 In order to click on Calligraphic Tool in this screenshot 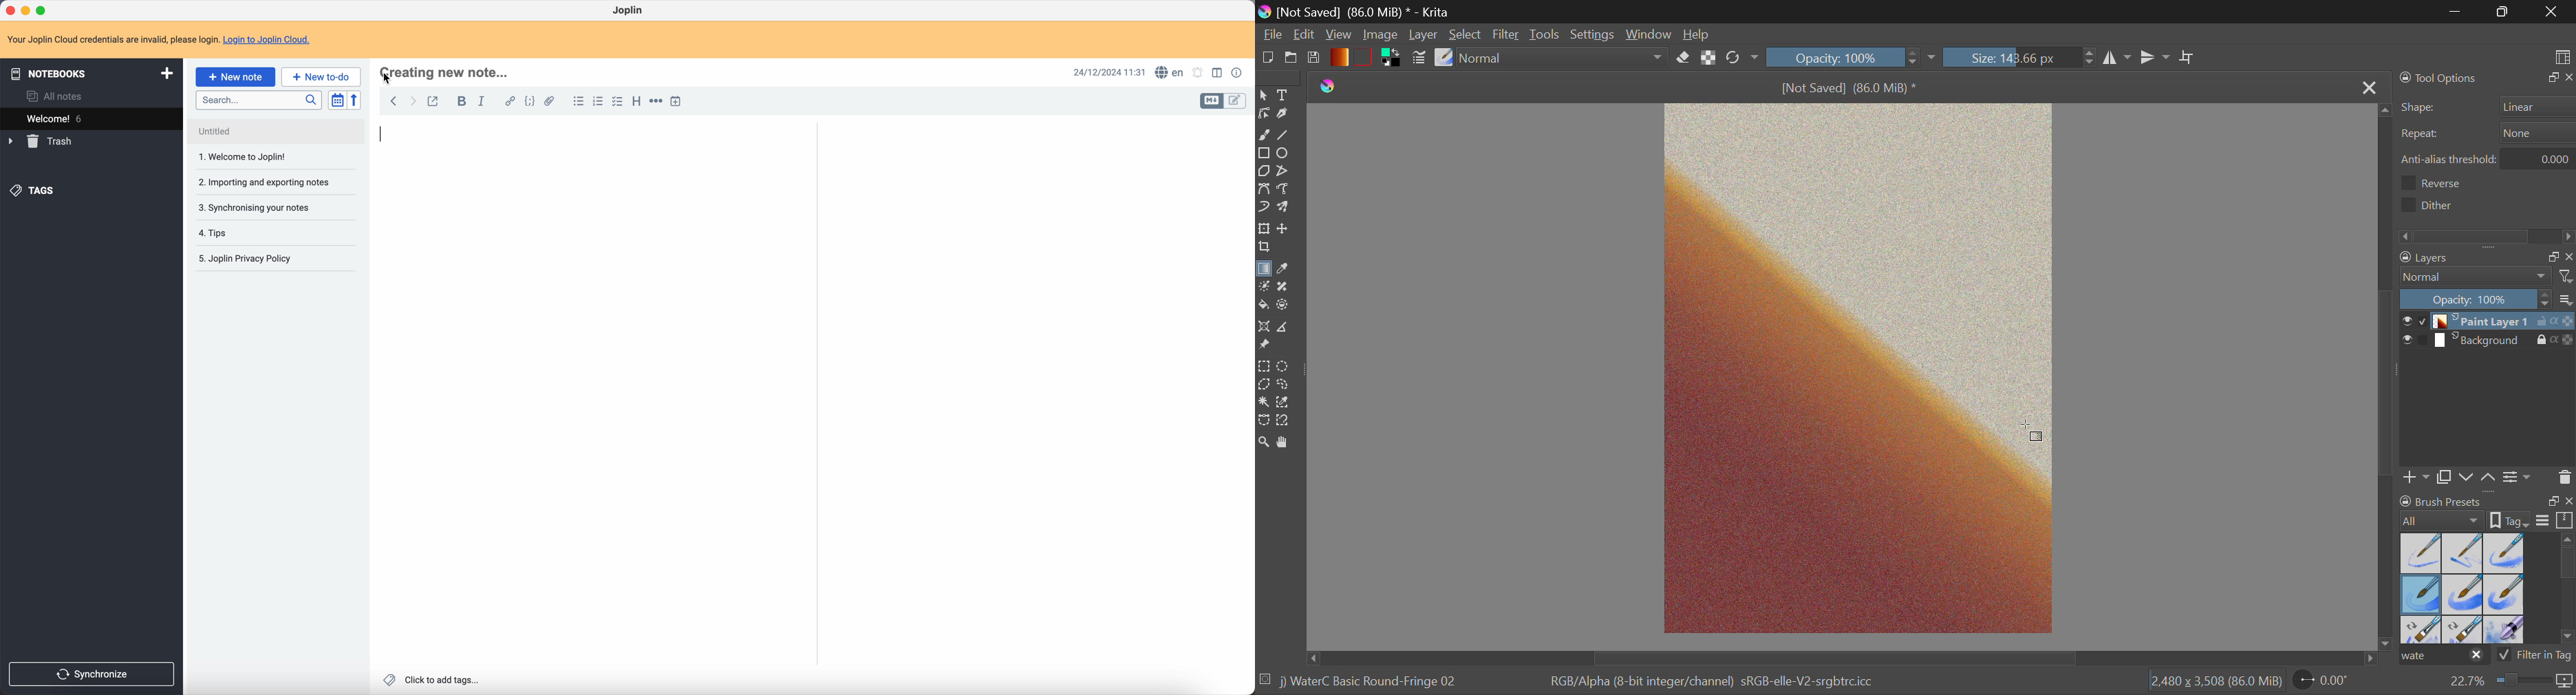, I will do `click(1285, 114)`.